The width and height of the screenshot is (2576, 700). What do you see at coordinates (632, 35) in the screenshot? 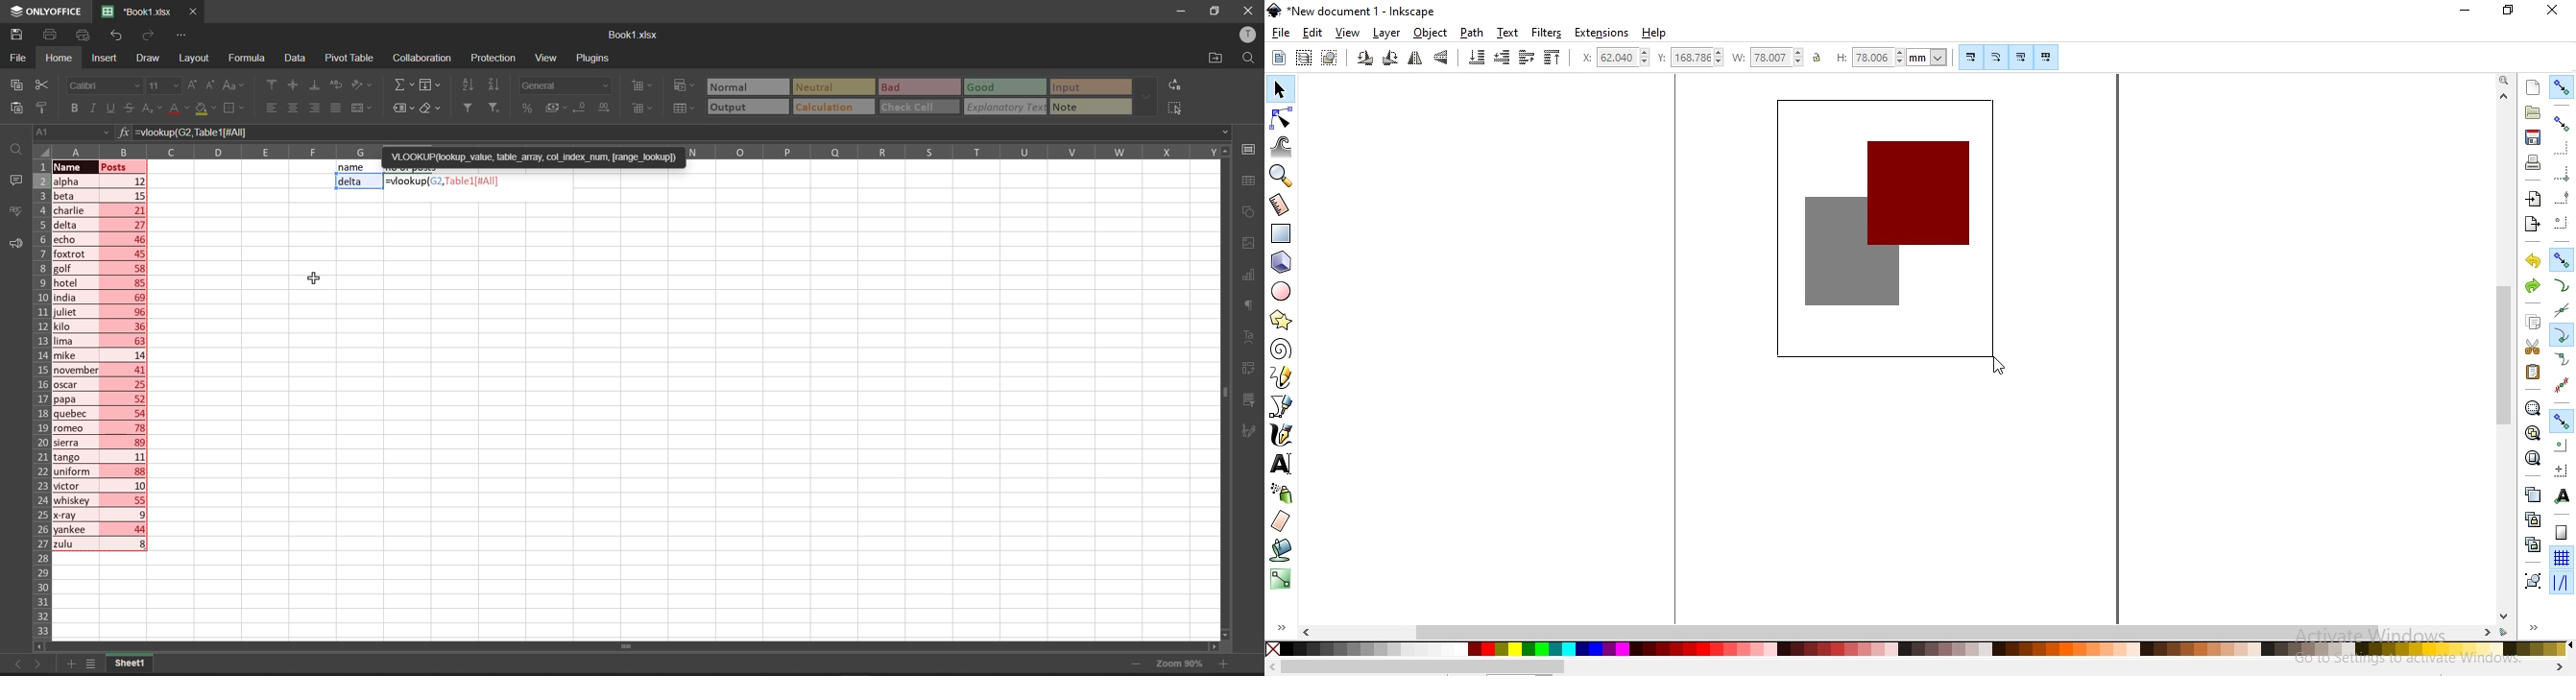
I see `book name` at bounding box center [632, 35].